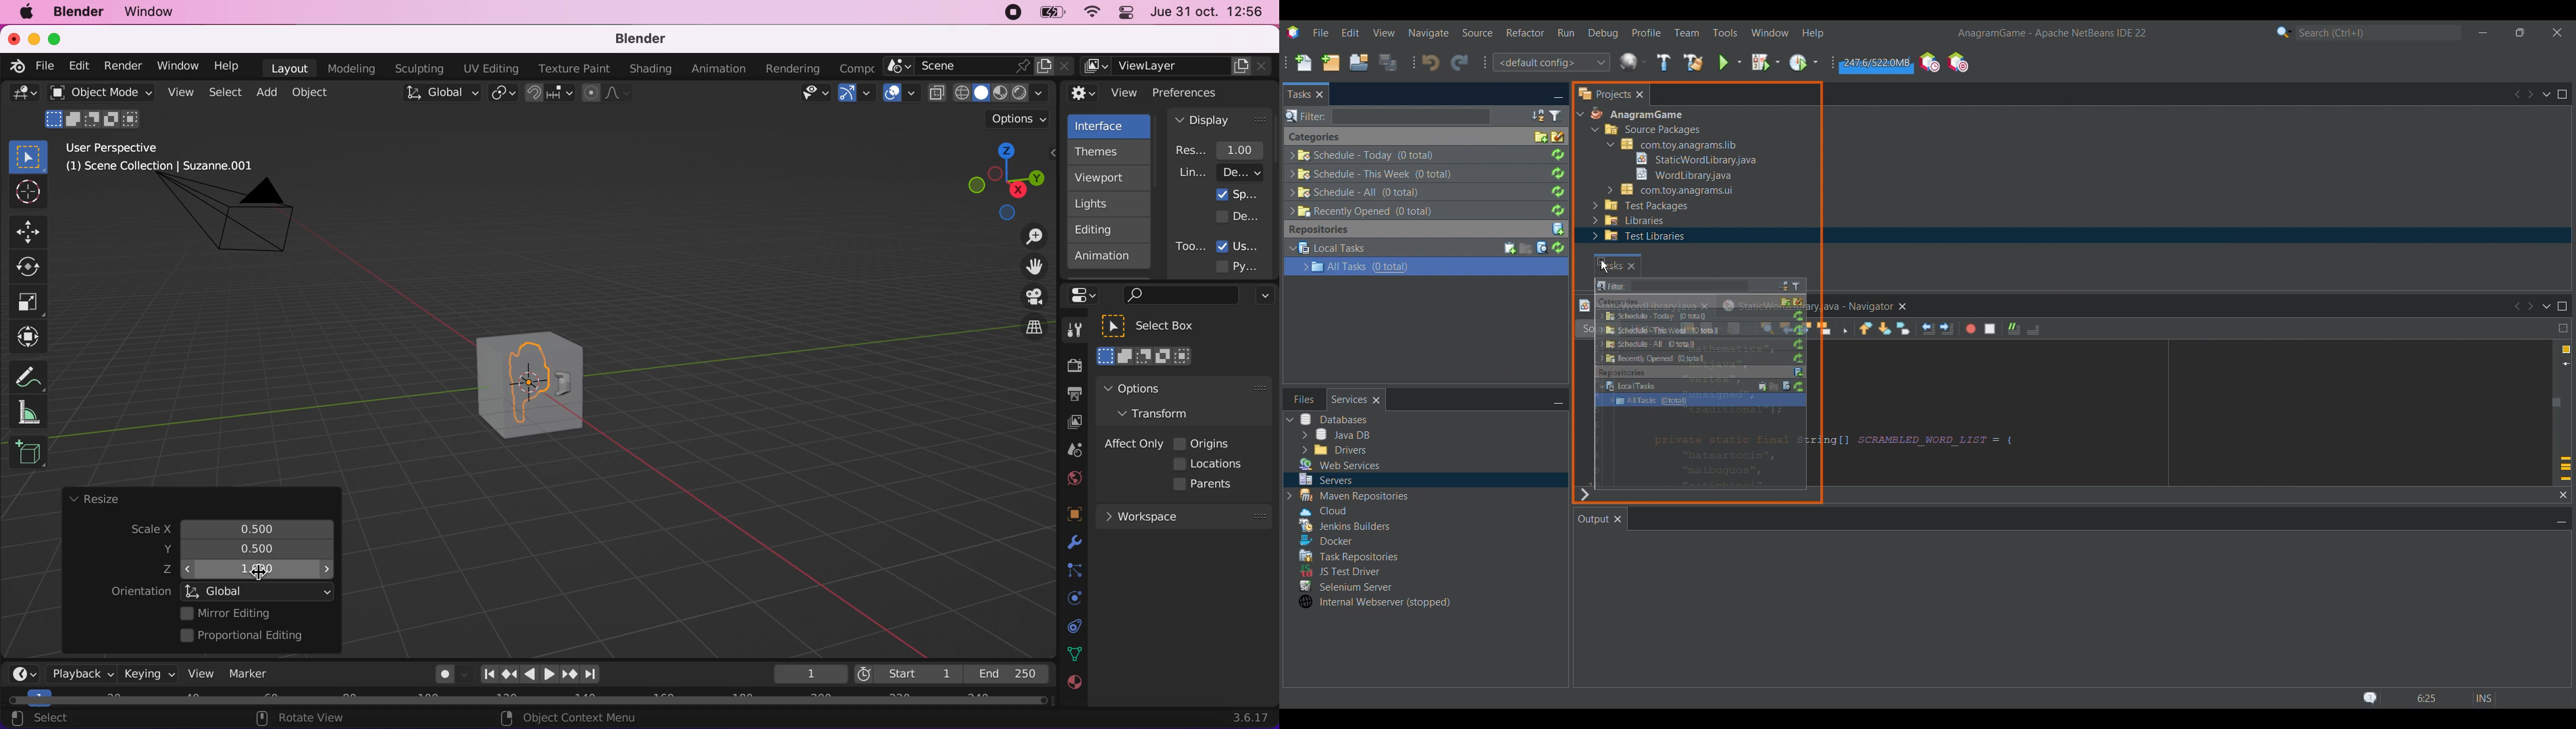 The width and height of the screenshot is (2576, 756). I want to click on , so click(1653, 132).